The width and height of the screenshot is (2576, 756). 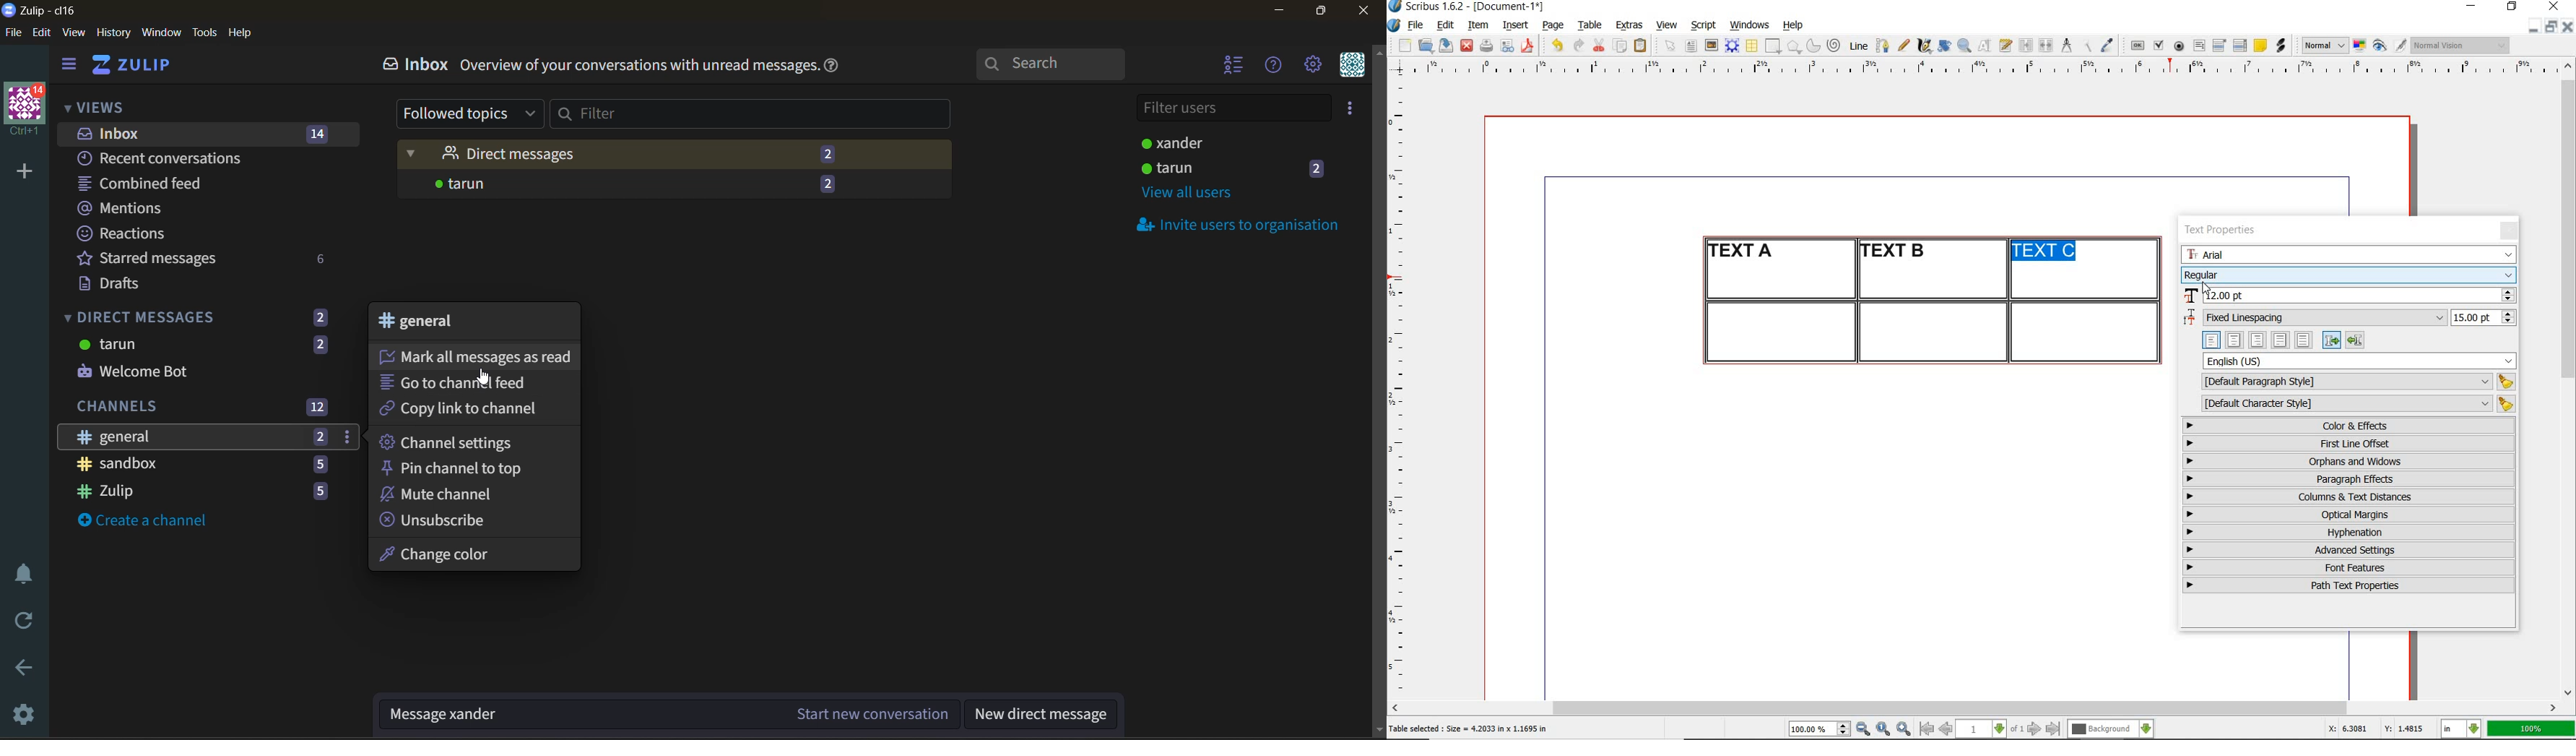 What do you see at coordinates (1042, 715) in the screenshot?
I see `new direct message` at bounding box center [1042, 715].